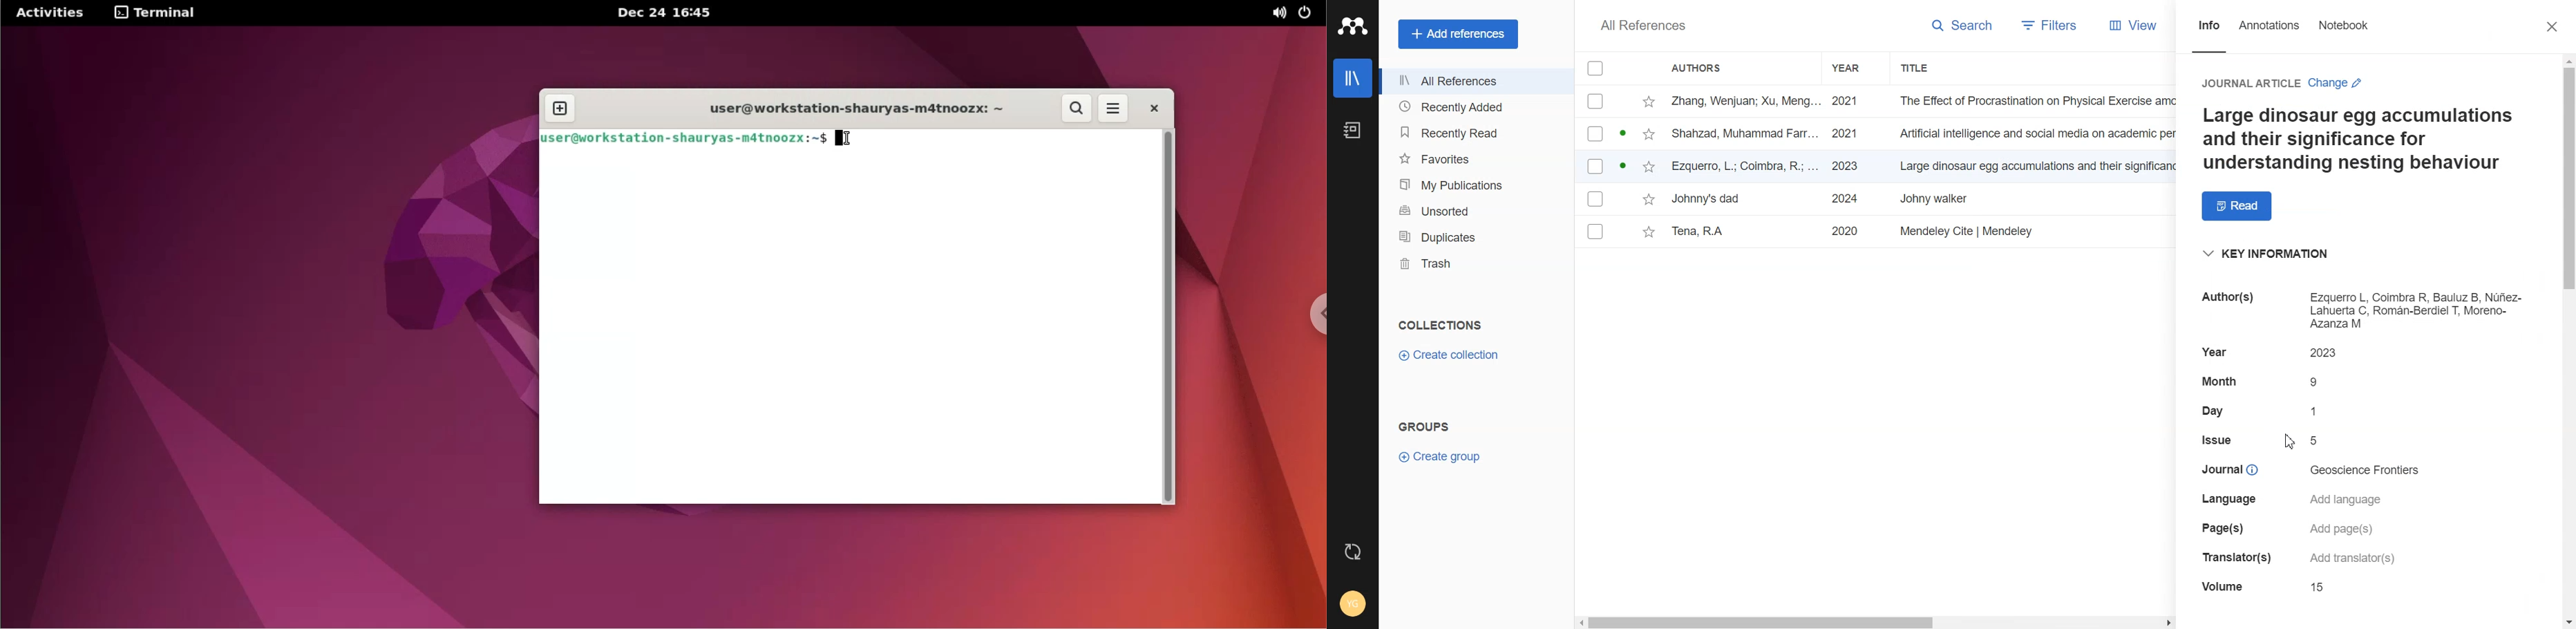  I want to click on Horizontal scroll bar, so click(1874, 624).